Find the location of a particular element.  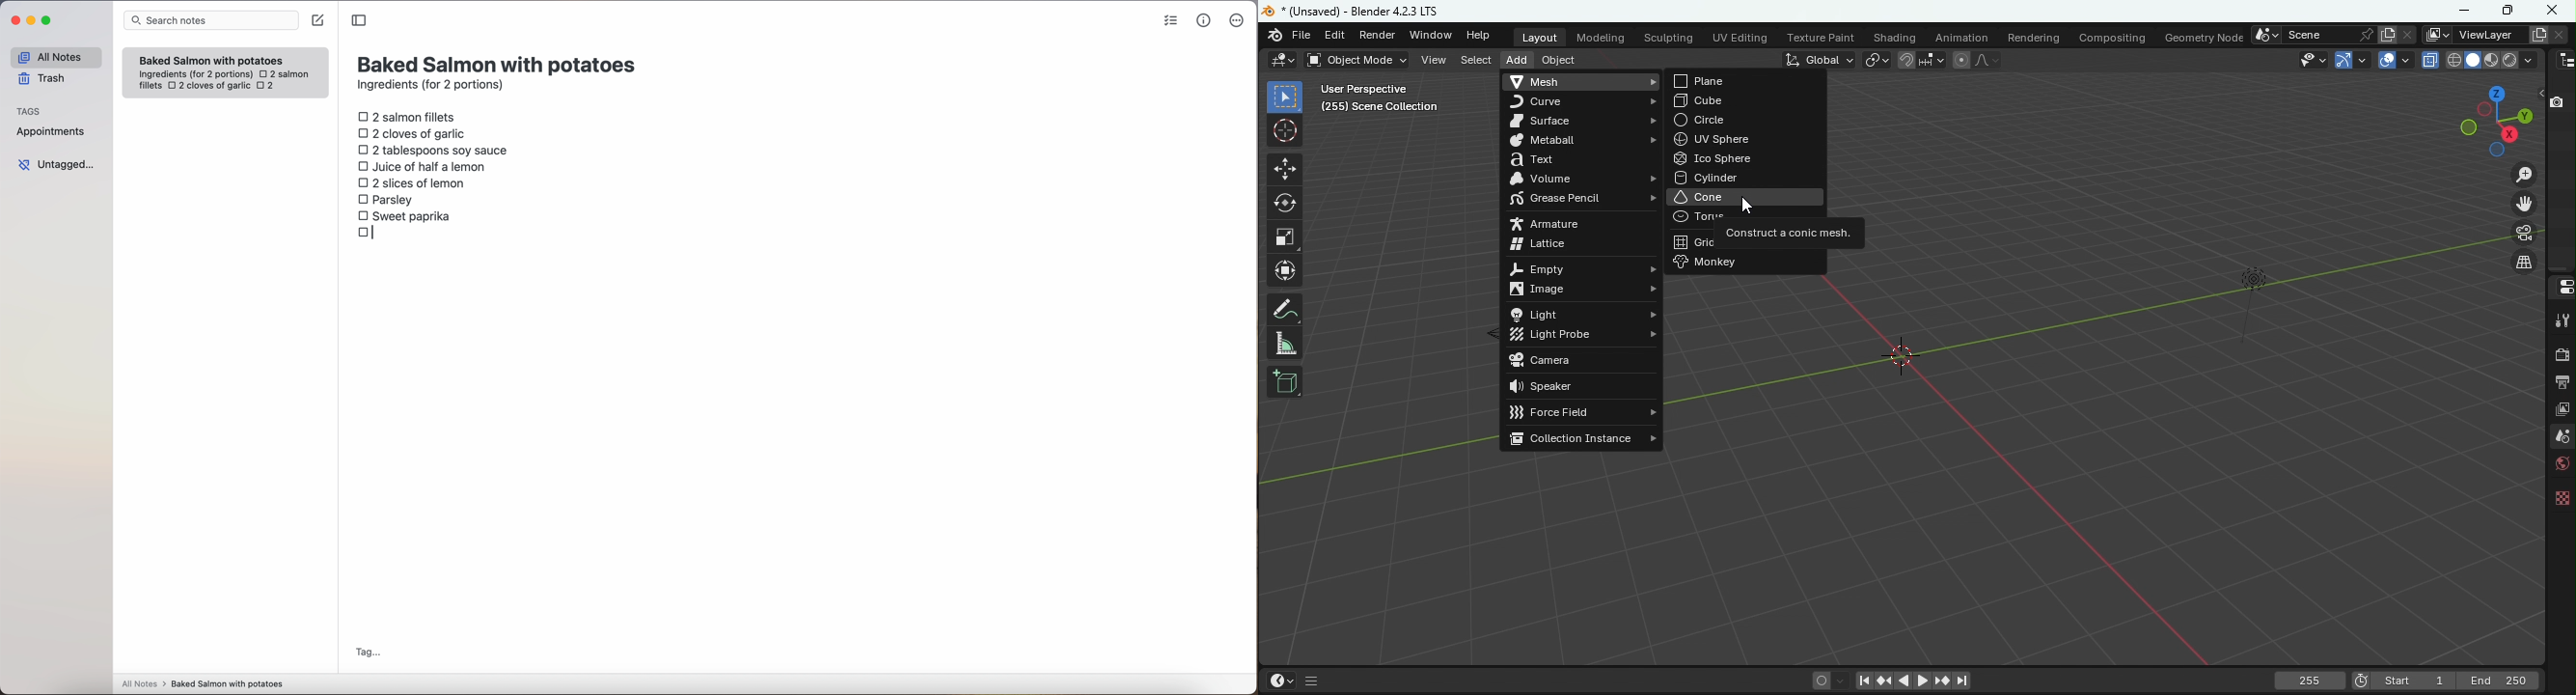

Auto keying is located at coordinates (1820, 681).